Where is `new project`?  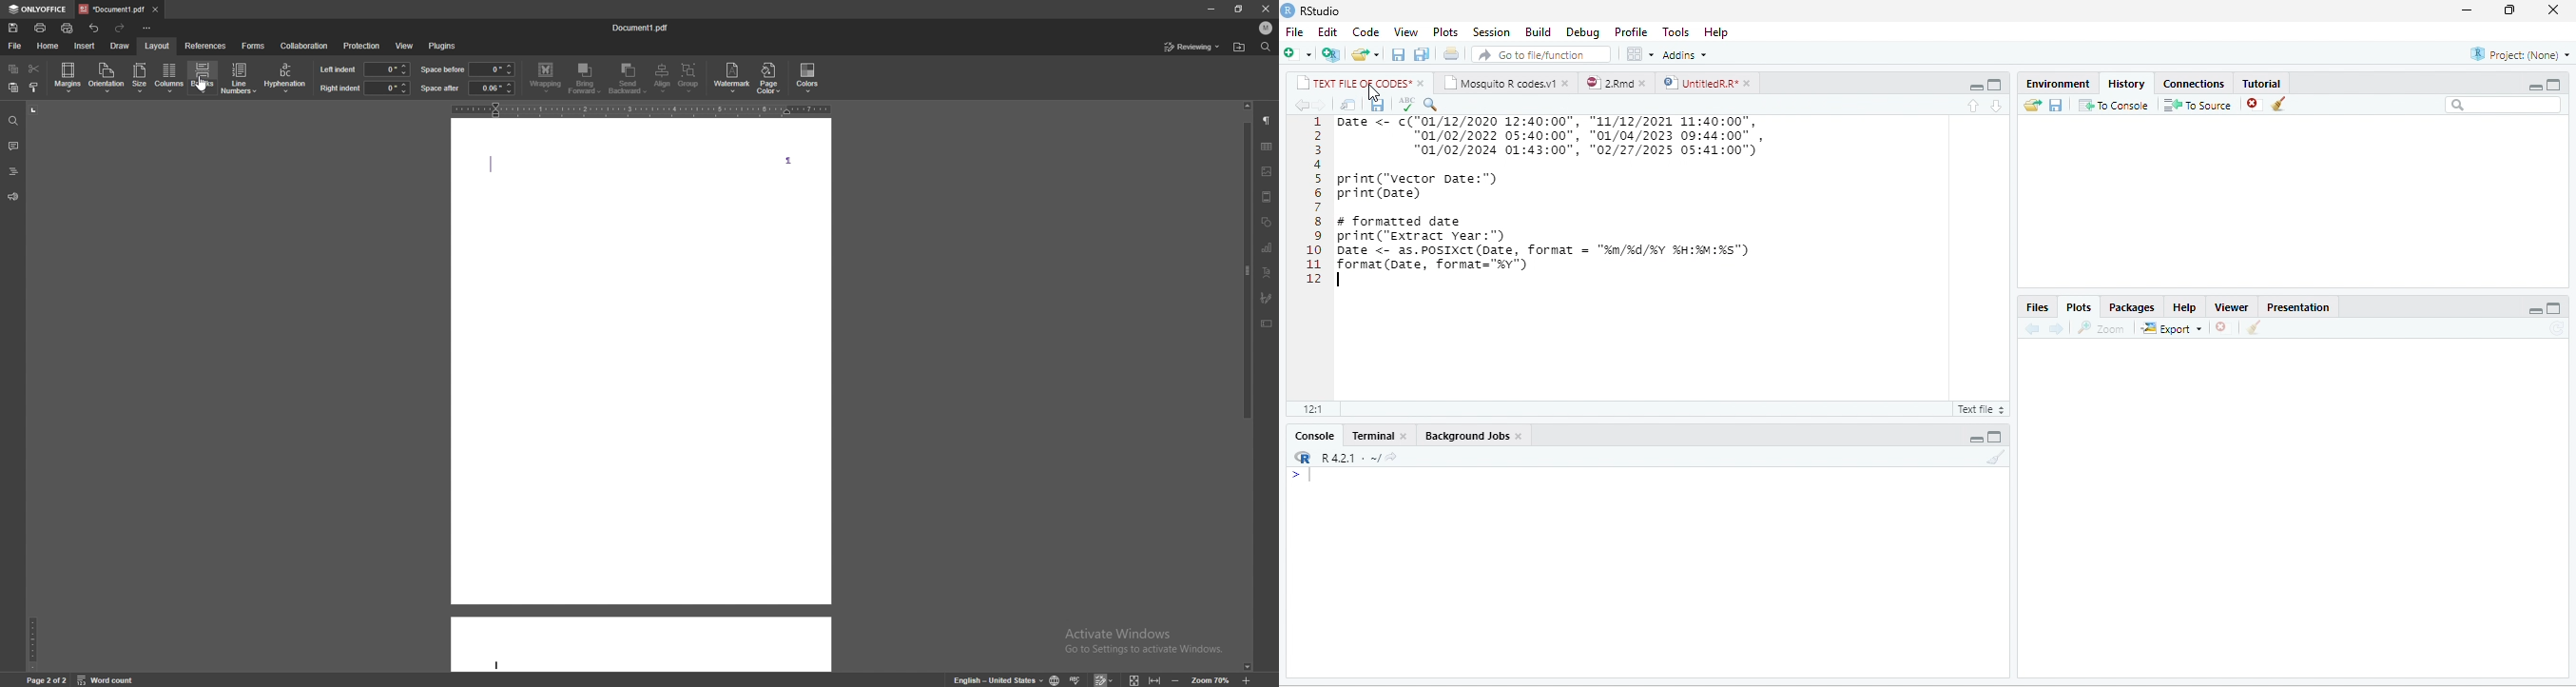
new project is located at coordinates (1331, 54).